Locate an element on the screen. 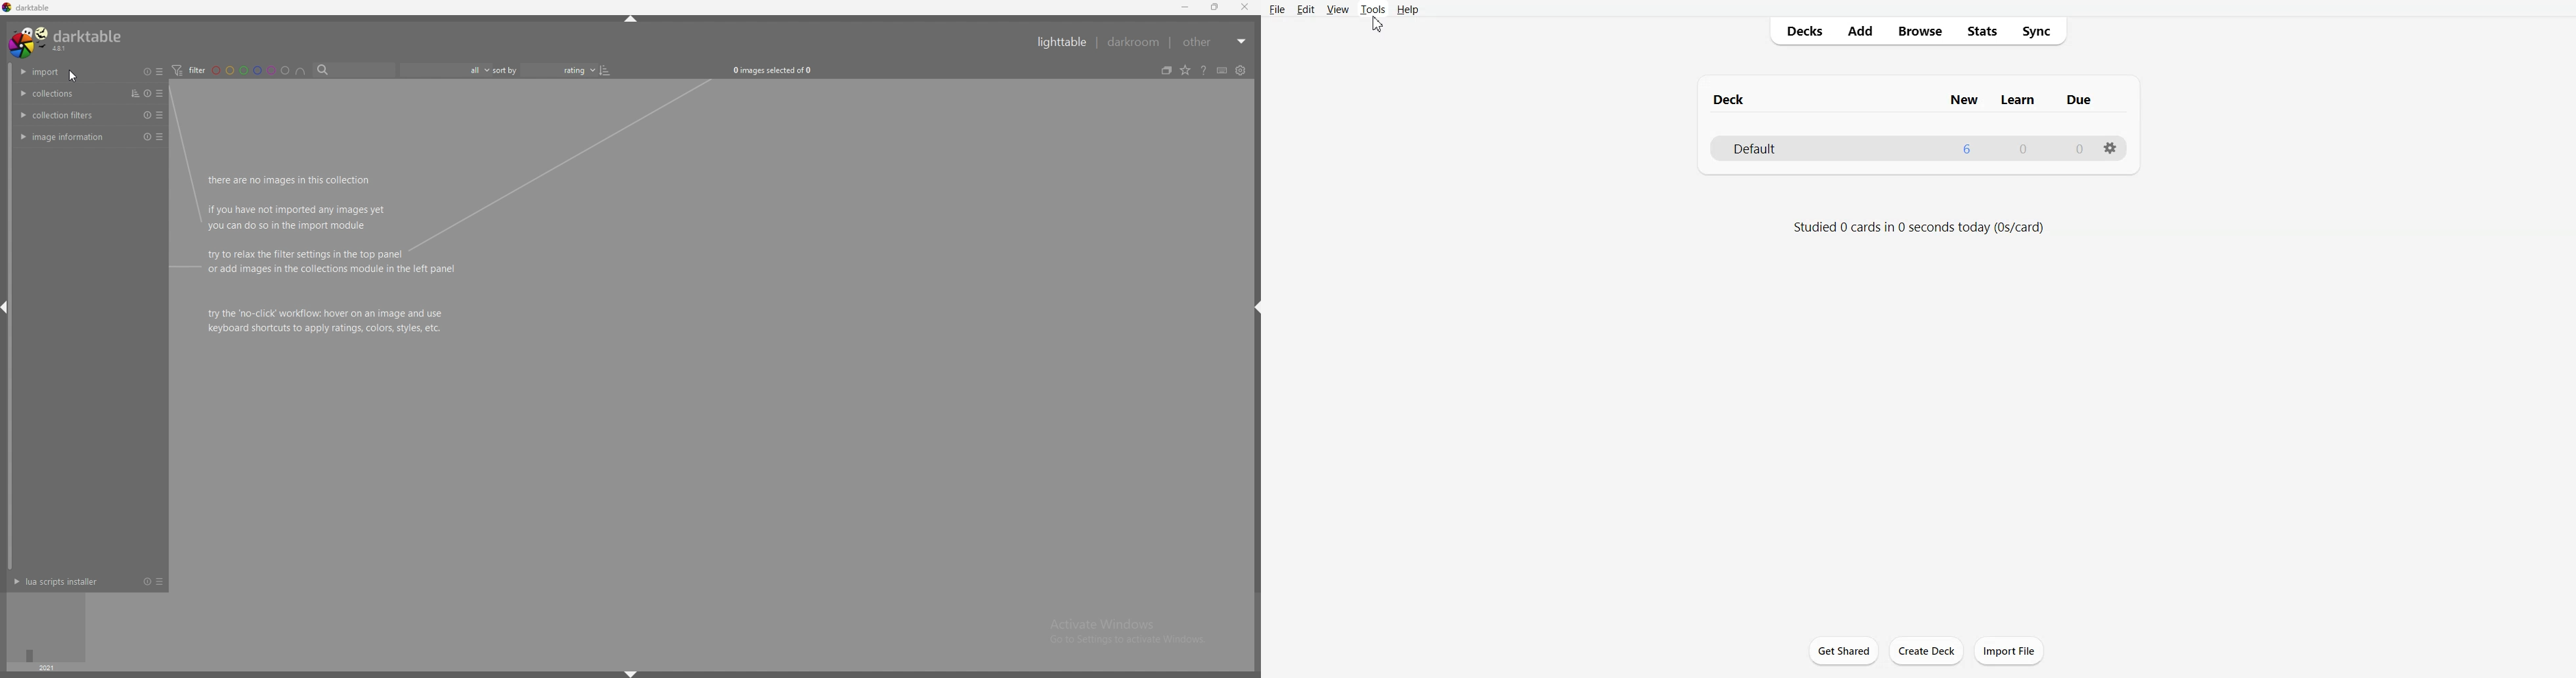  change type of overlays is located at coordinates (1187, 70).